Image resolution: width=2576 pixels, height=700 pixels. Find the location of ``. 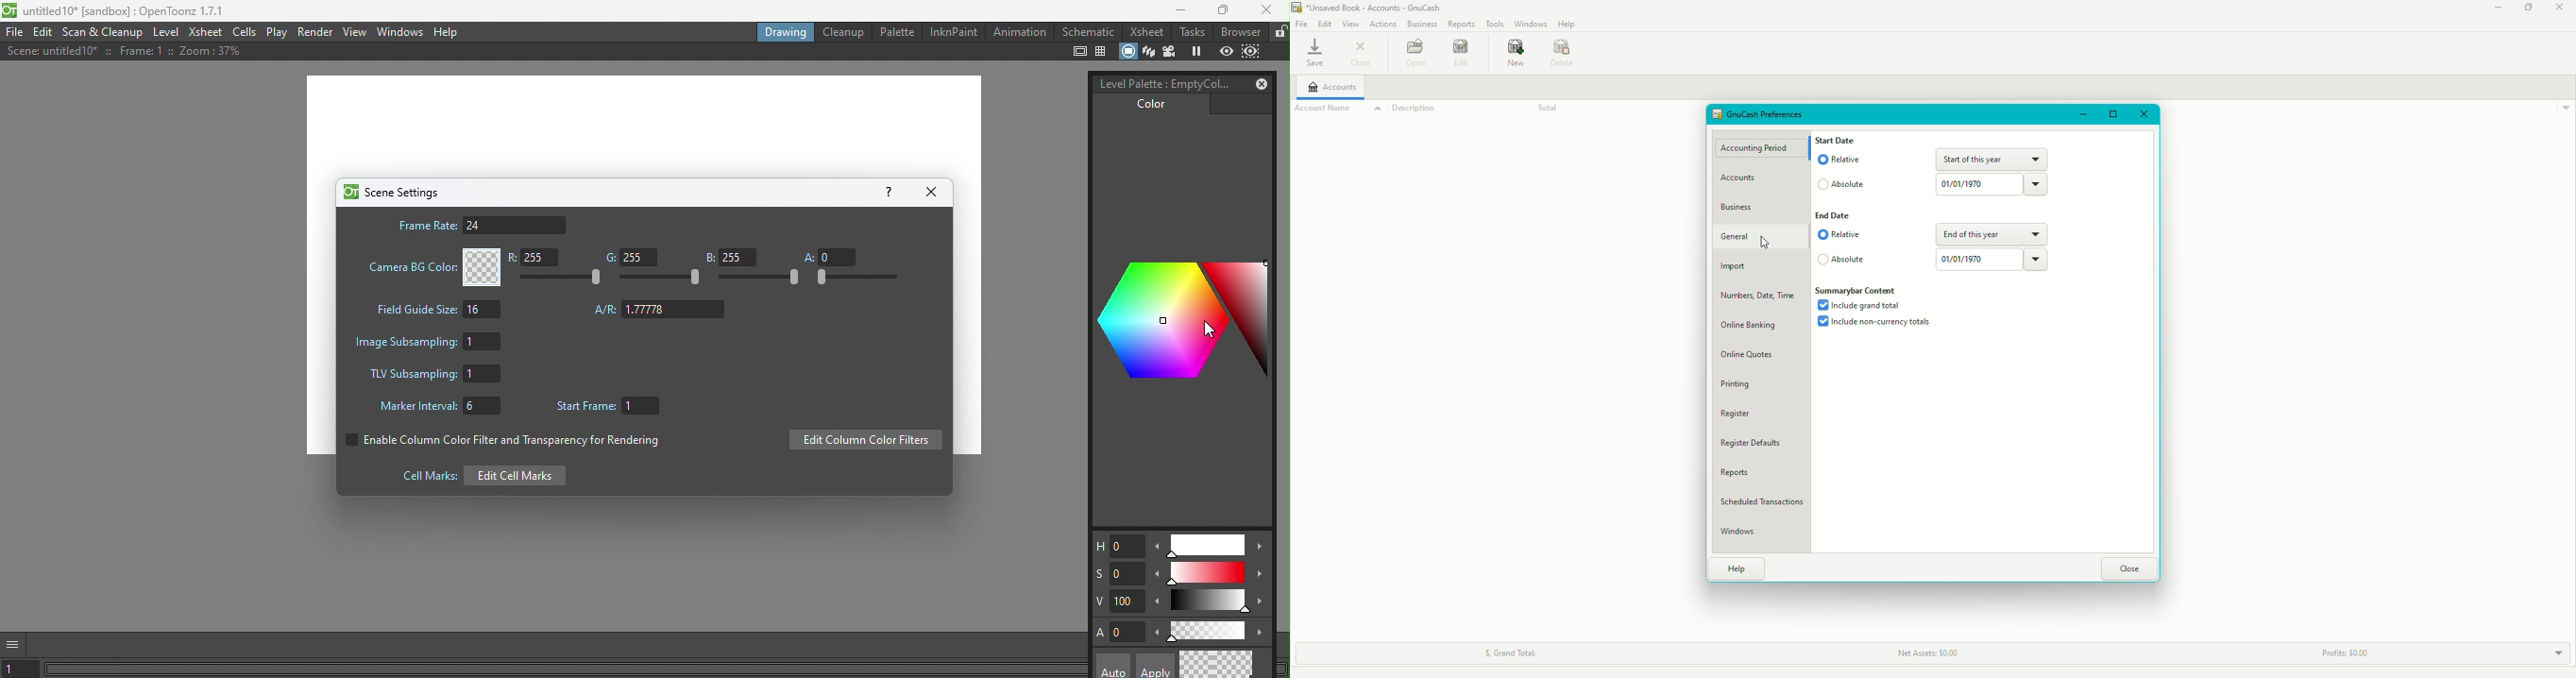

 is located at coordinates (1261, 578).